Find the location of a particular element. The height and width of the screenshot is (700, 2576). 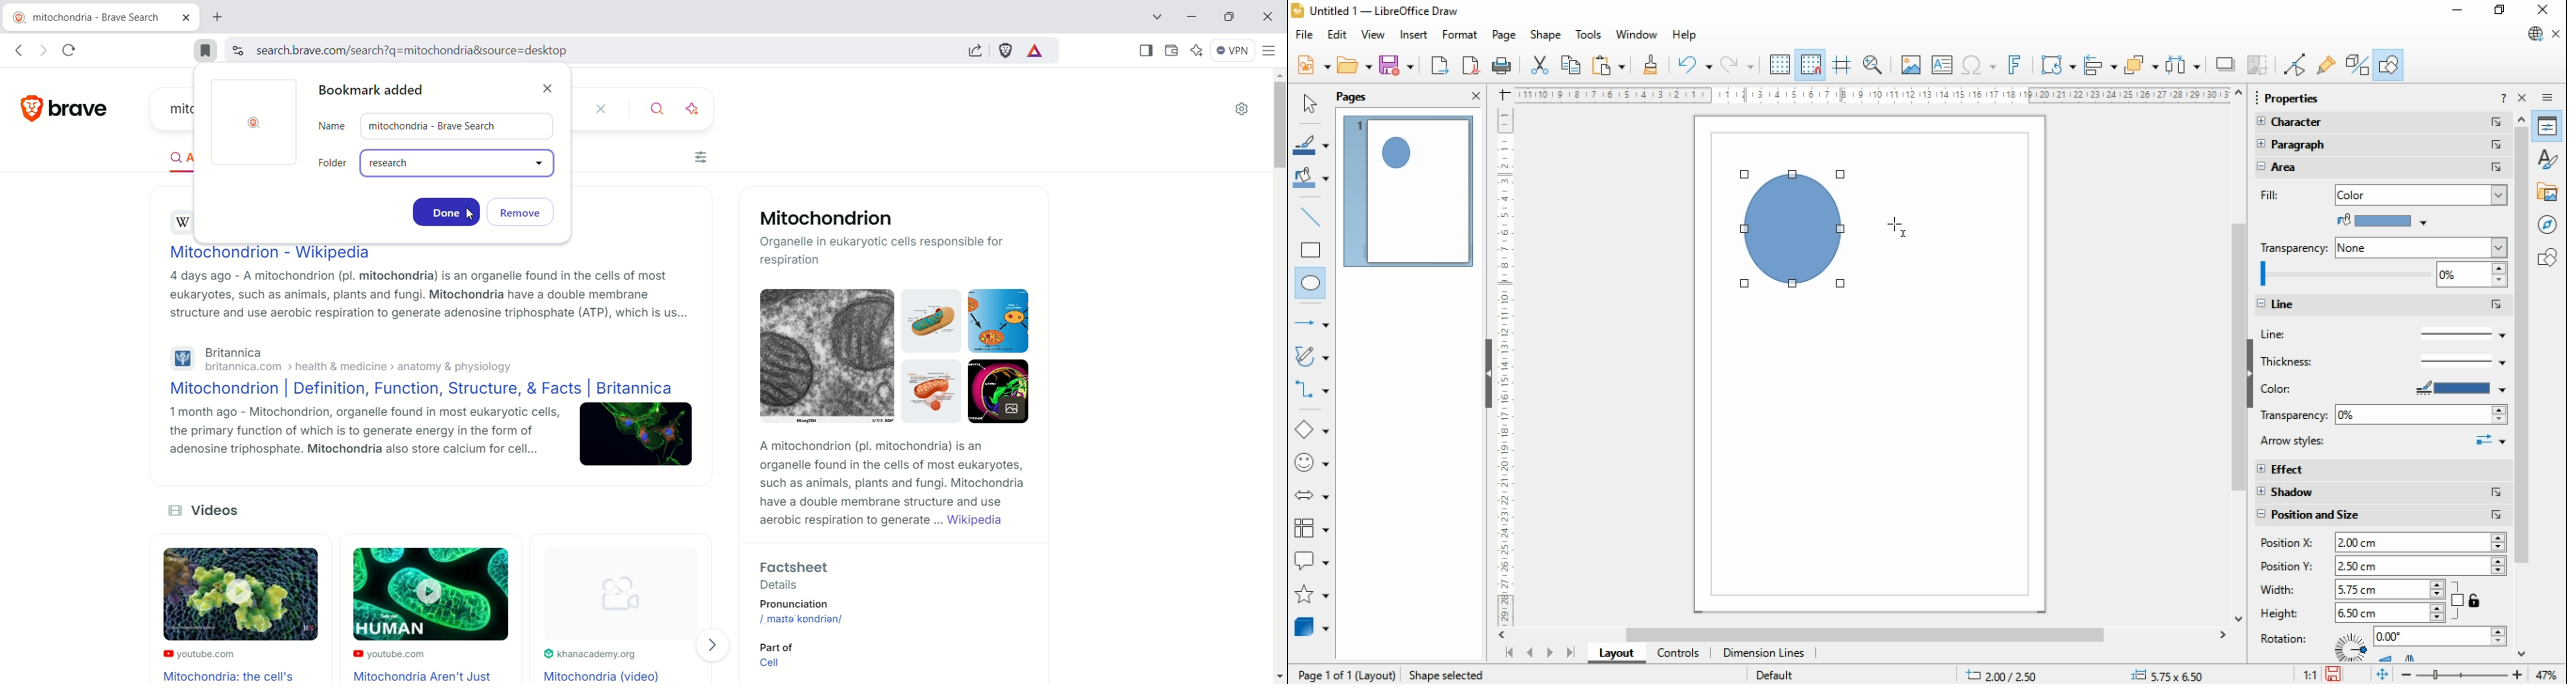

cursor is located at coordinates (471, 213).